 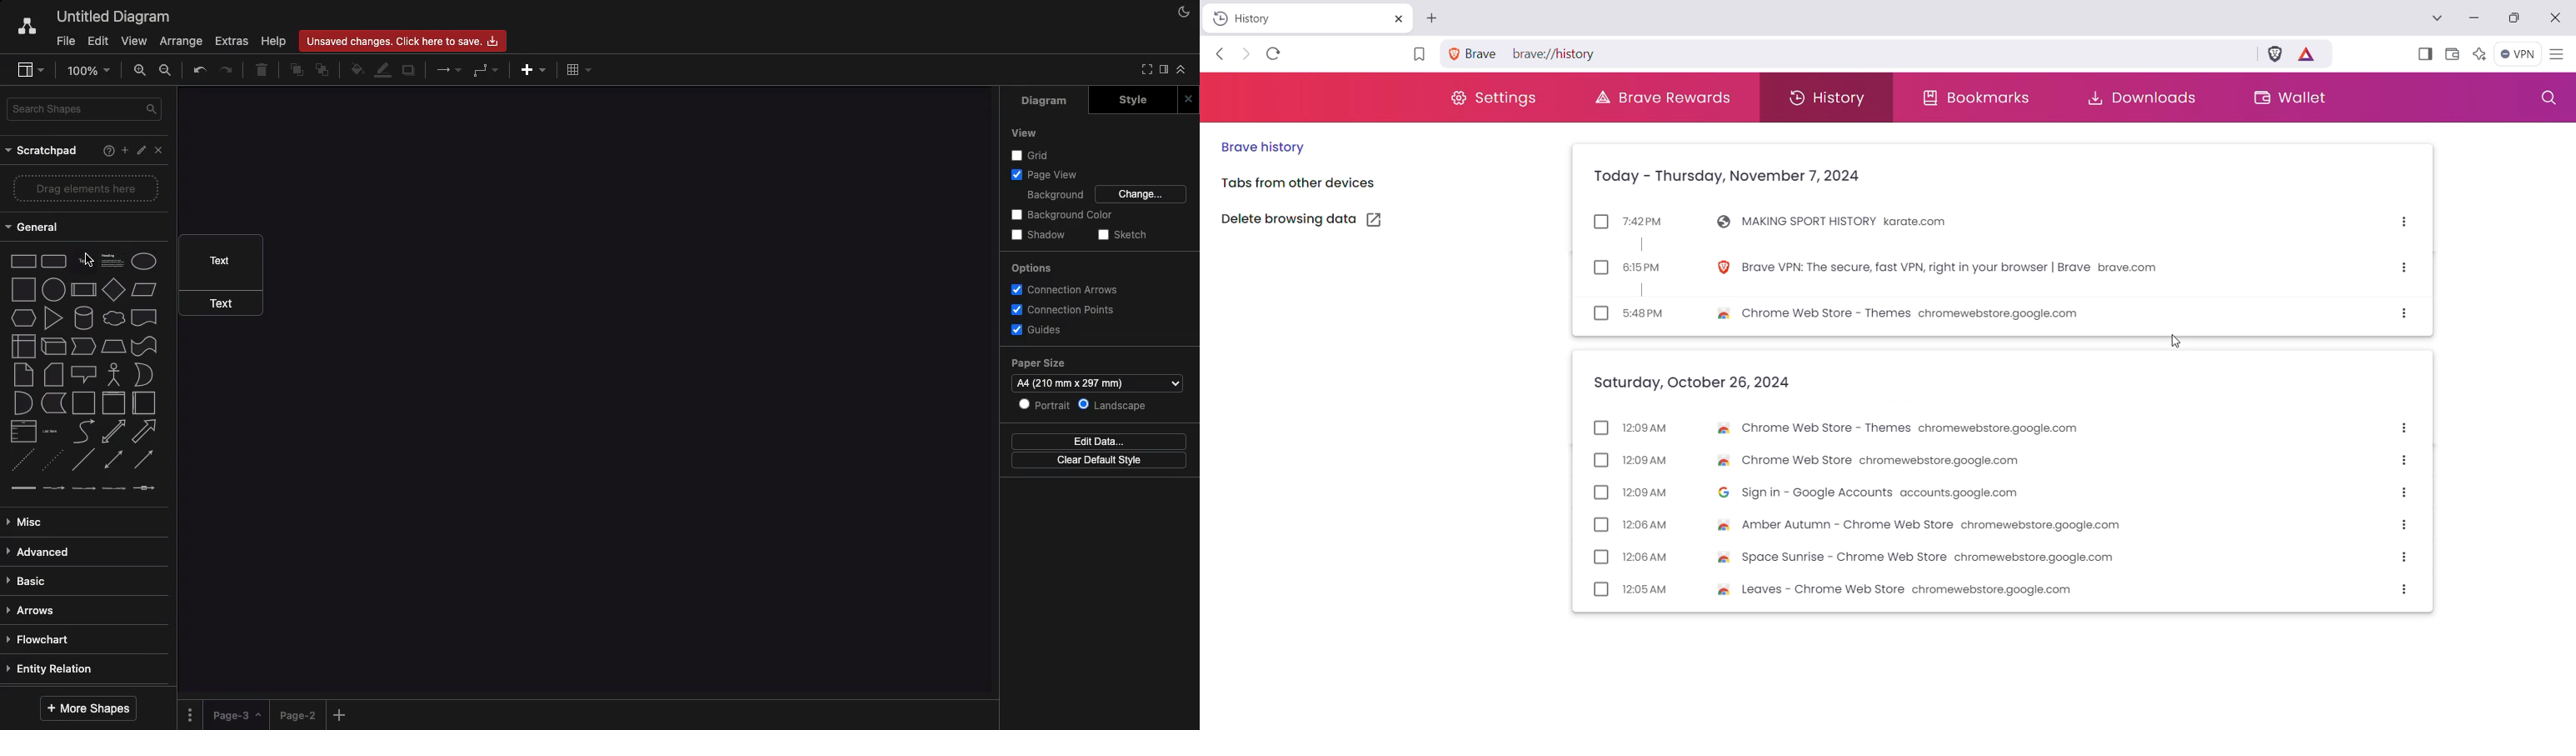 What do you see at coordinates (108, 17) in the screenshot?
I see `Untitled diagram` at bounding box center [108, 17].